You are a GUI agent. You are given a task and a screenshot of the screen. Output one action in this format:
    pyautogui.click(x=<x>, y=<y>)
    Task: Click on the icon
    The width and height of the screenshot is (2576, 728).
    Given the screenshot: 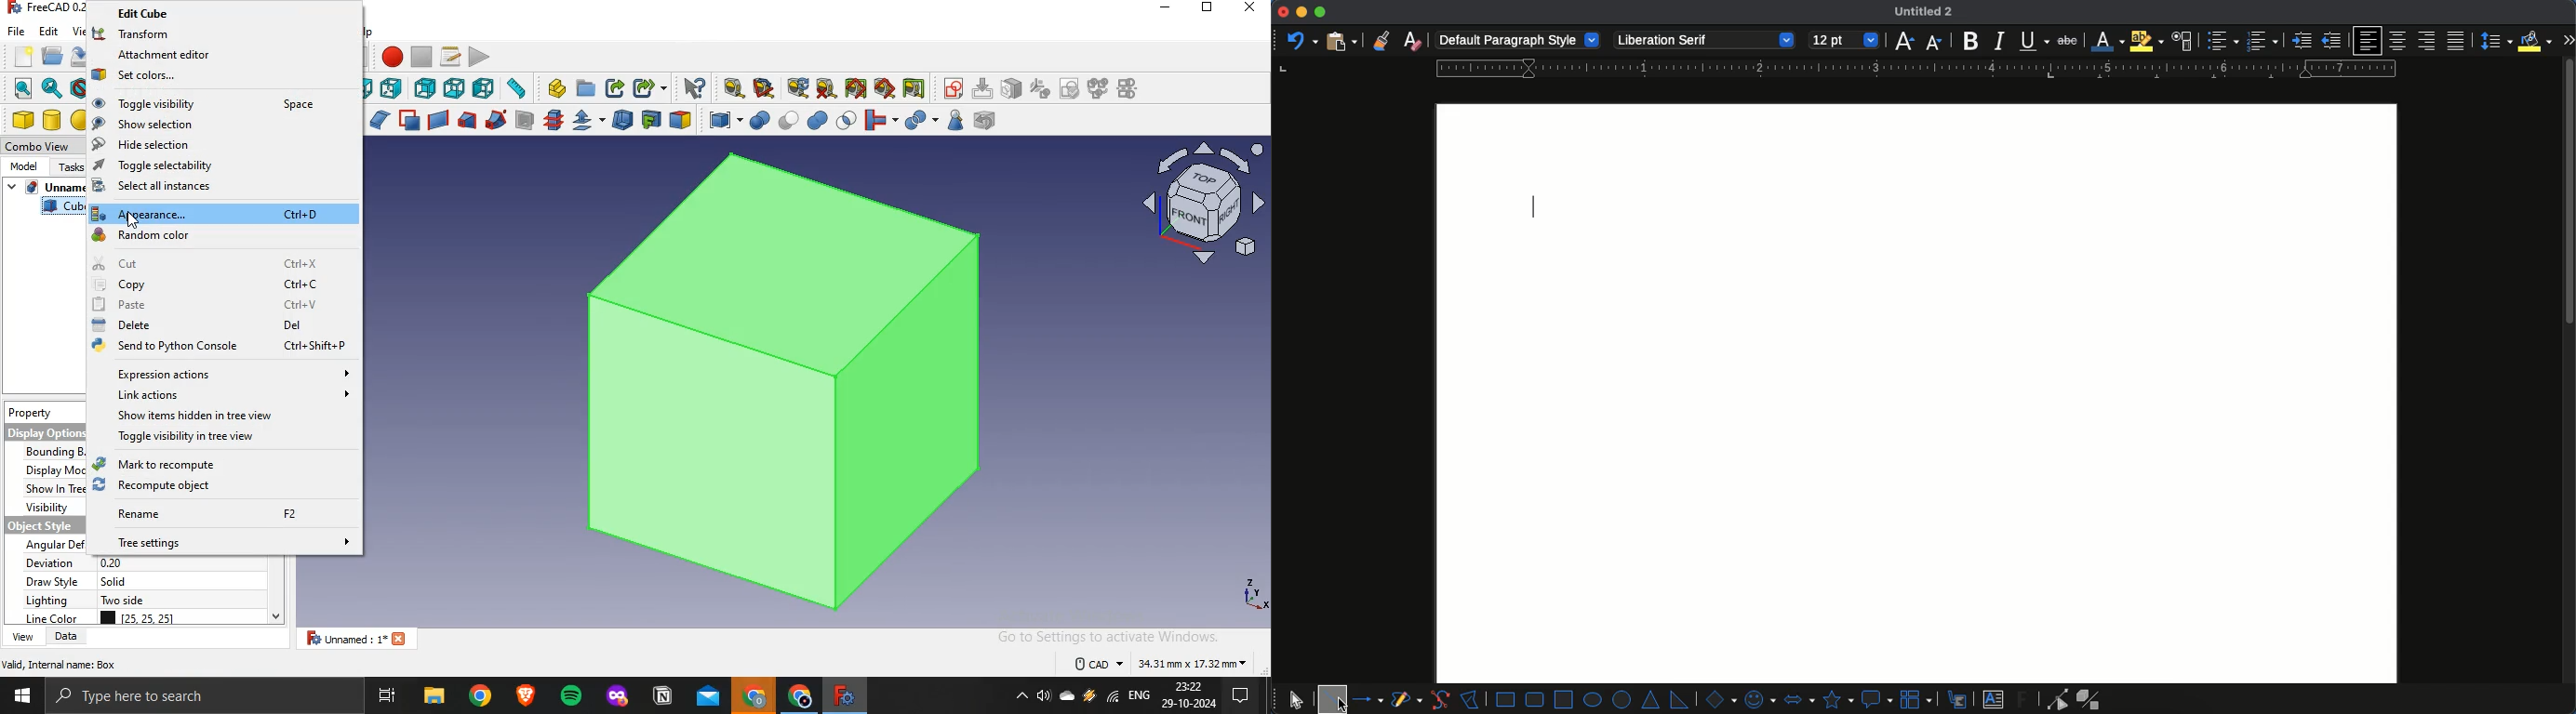 What is the action you would take?
    pyautogui.click(x=1040, y=87)
    